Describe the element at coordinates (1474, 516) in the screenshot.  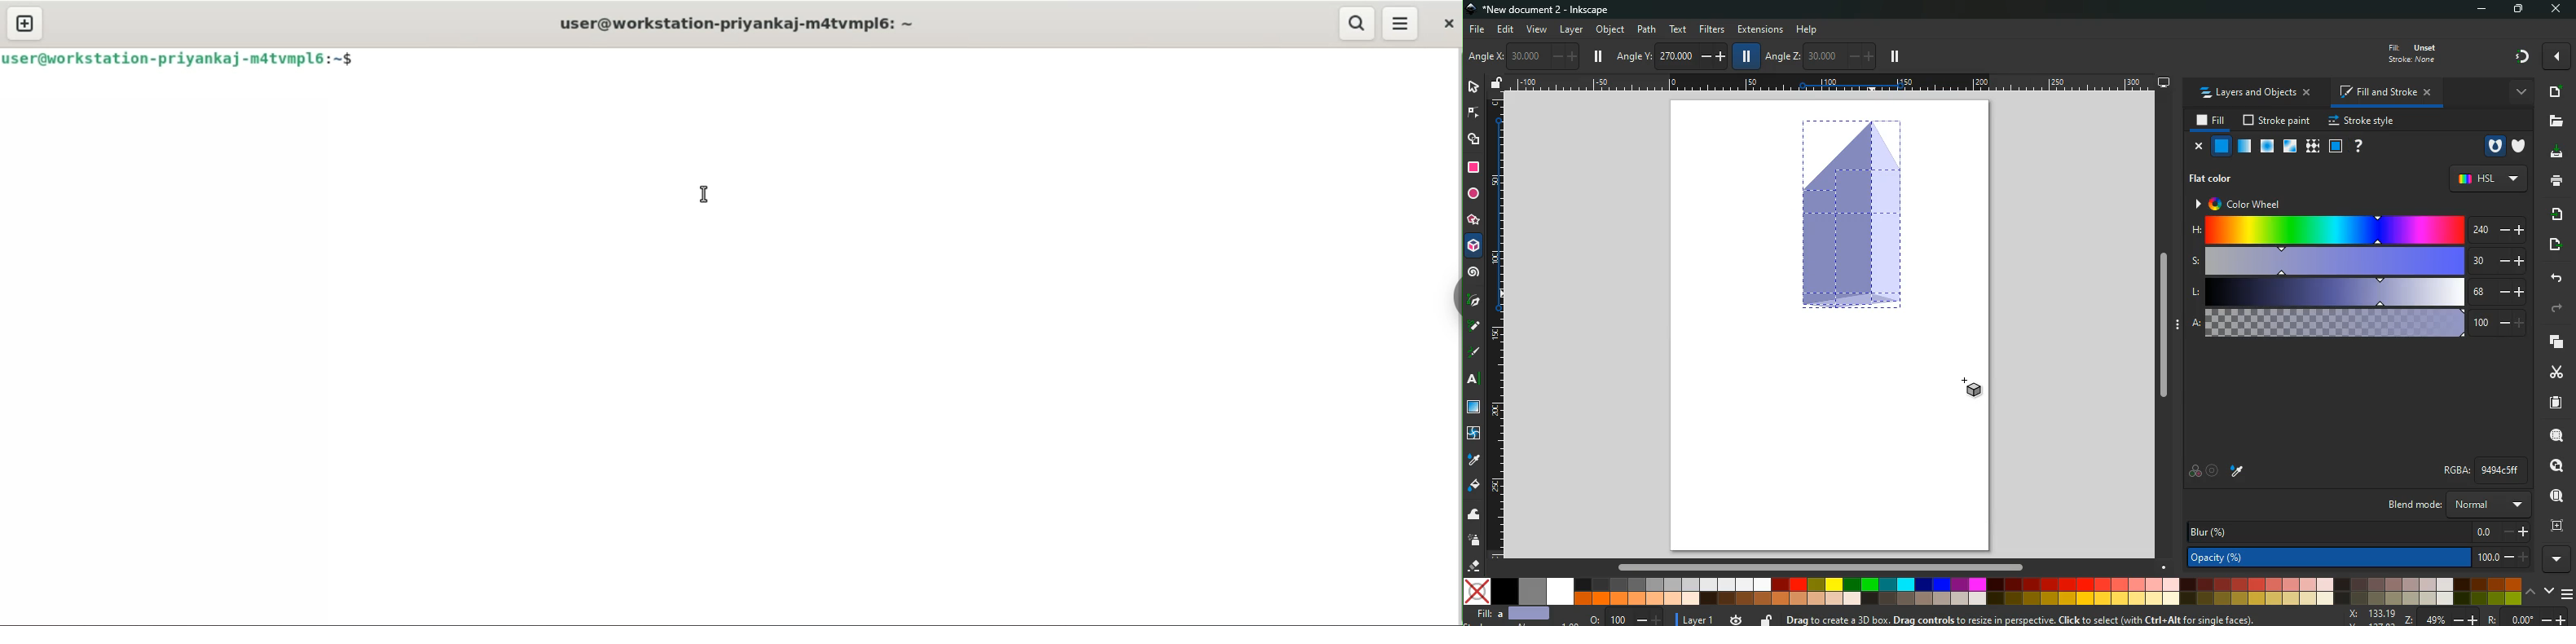
I see `wave` at that location.